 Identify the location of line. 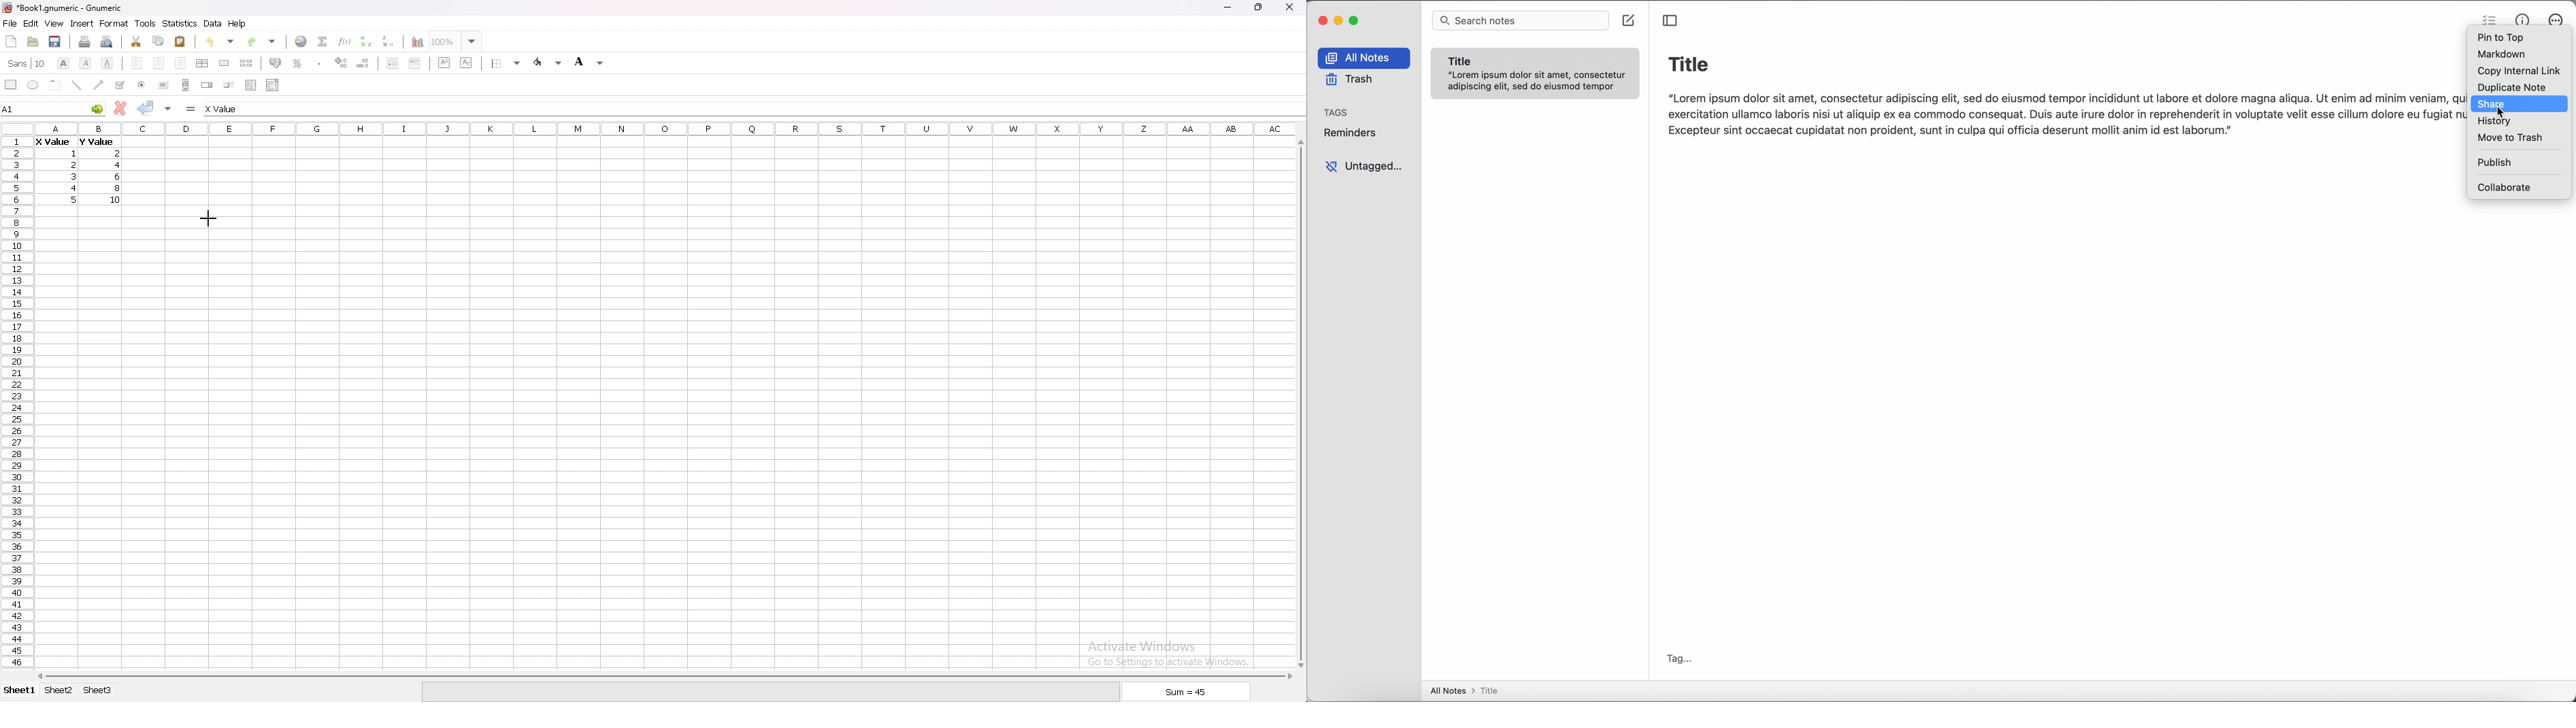
(76, 85).